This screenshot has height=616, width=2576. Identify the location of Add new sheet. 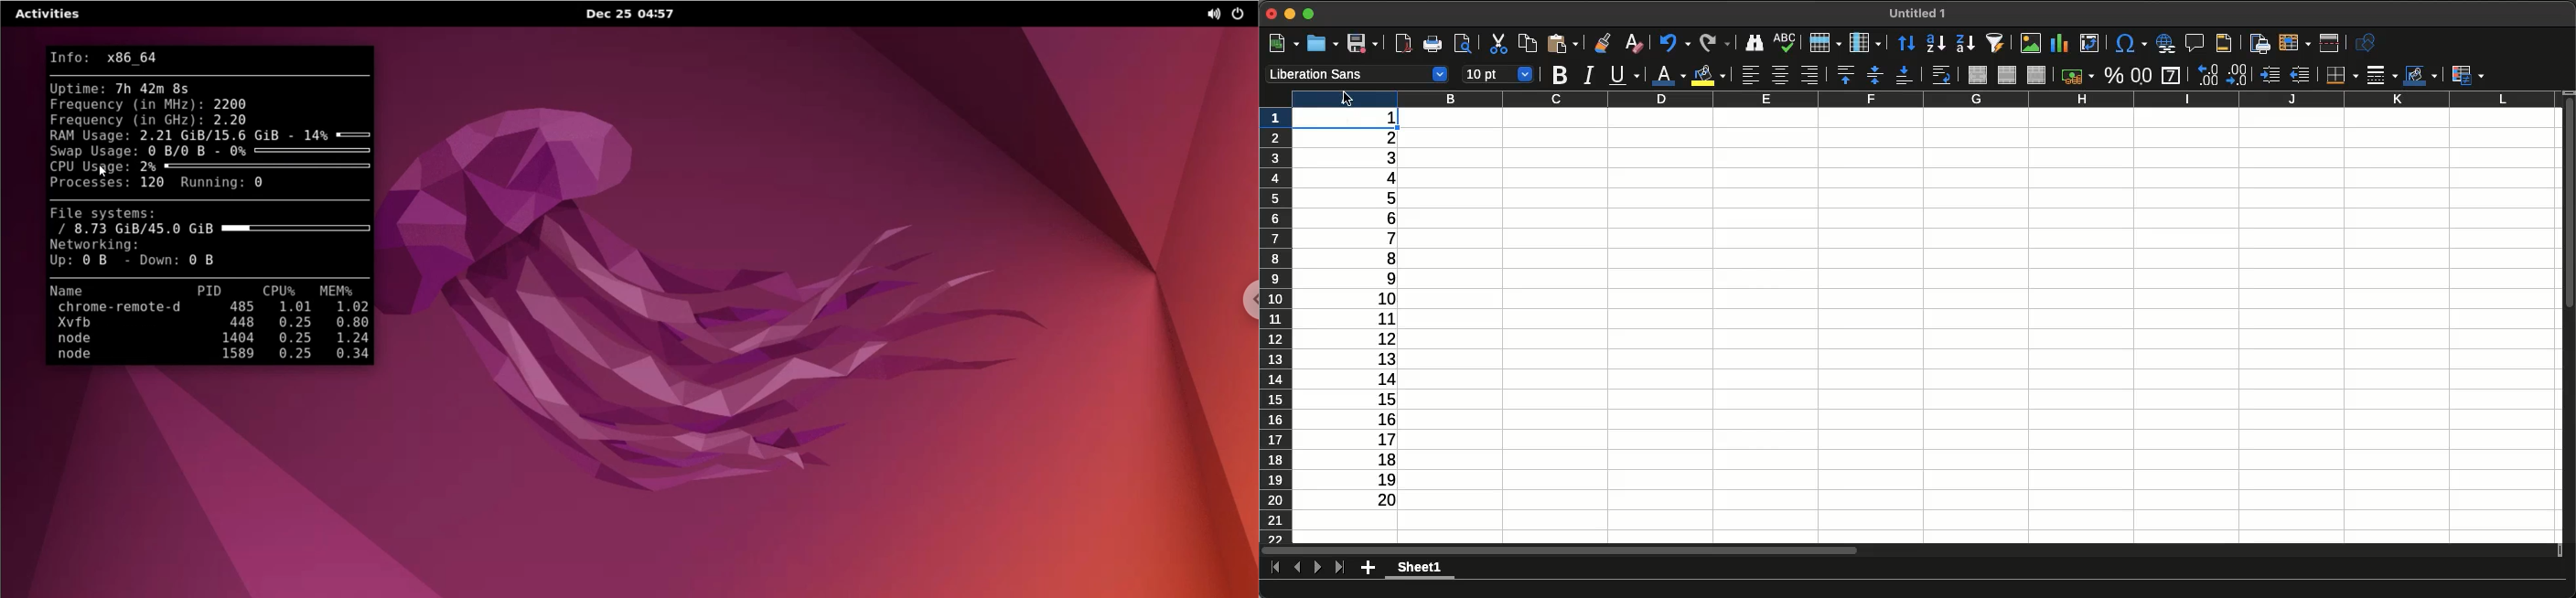
(1368, 568).